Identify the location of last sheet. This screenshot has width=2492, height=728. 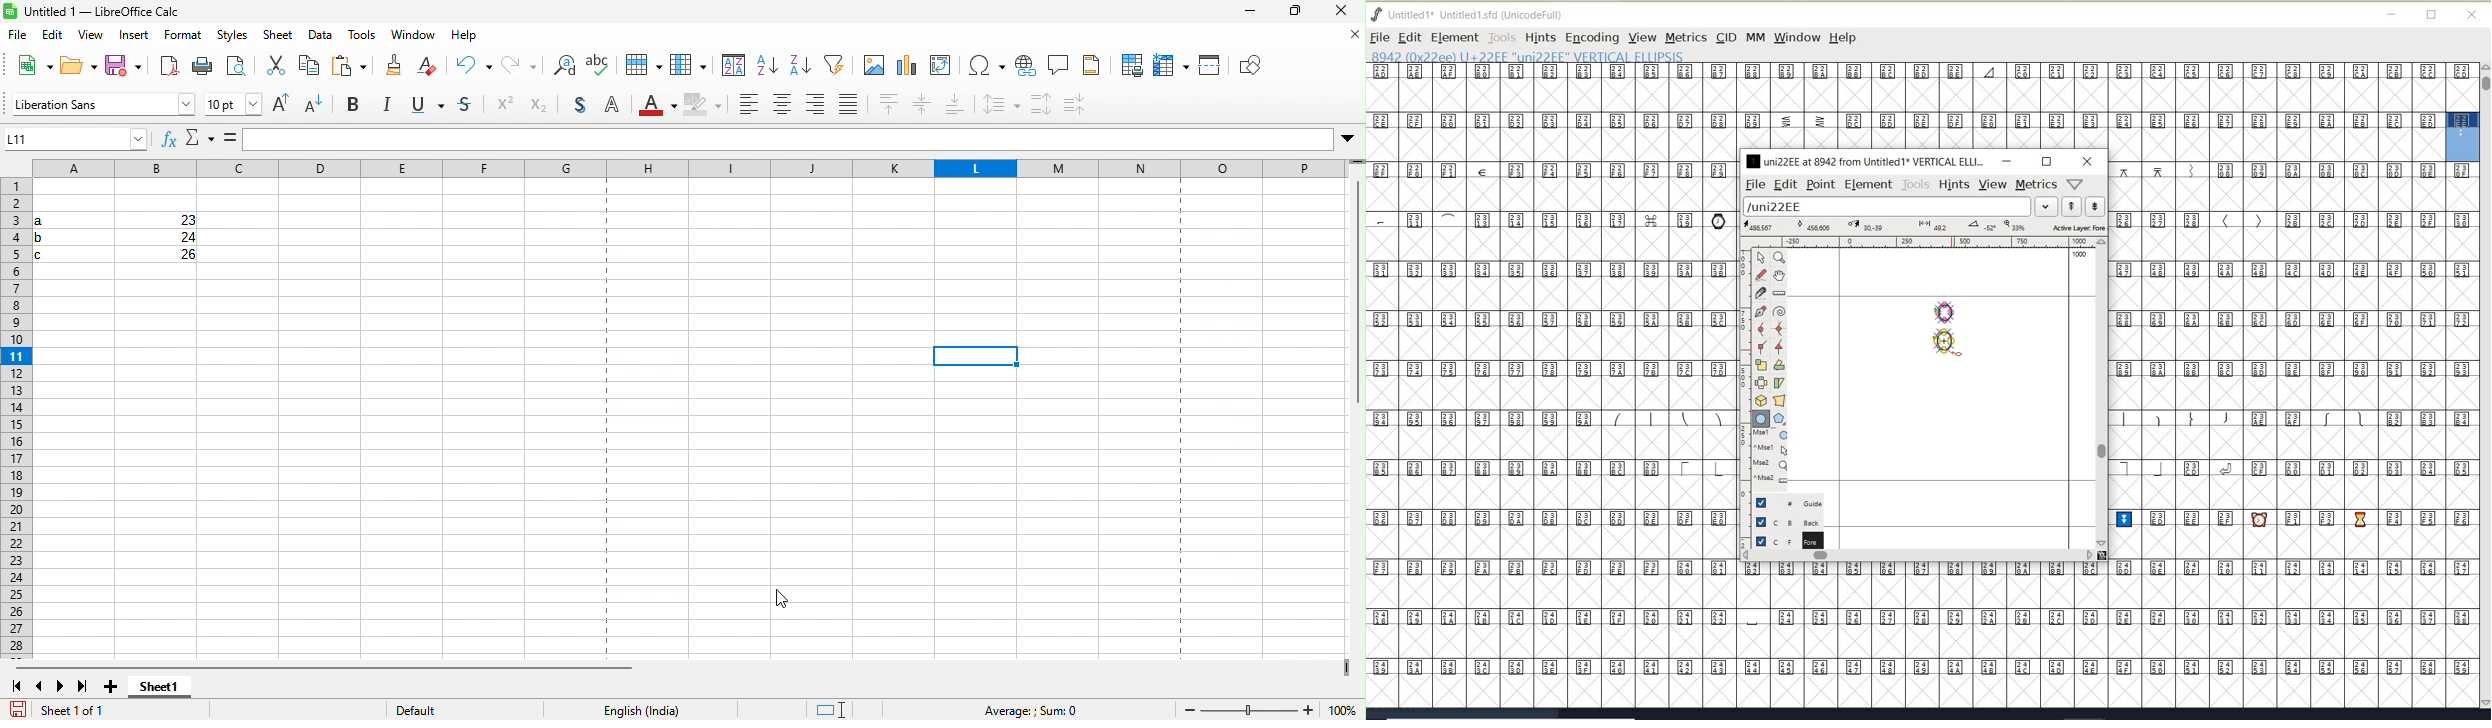
(84, 683).